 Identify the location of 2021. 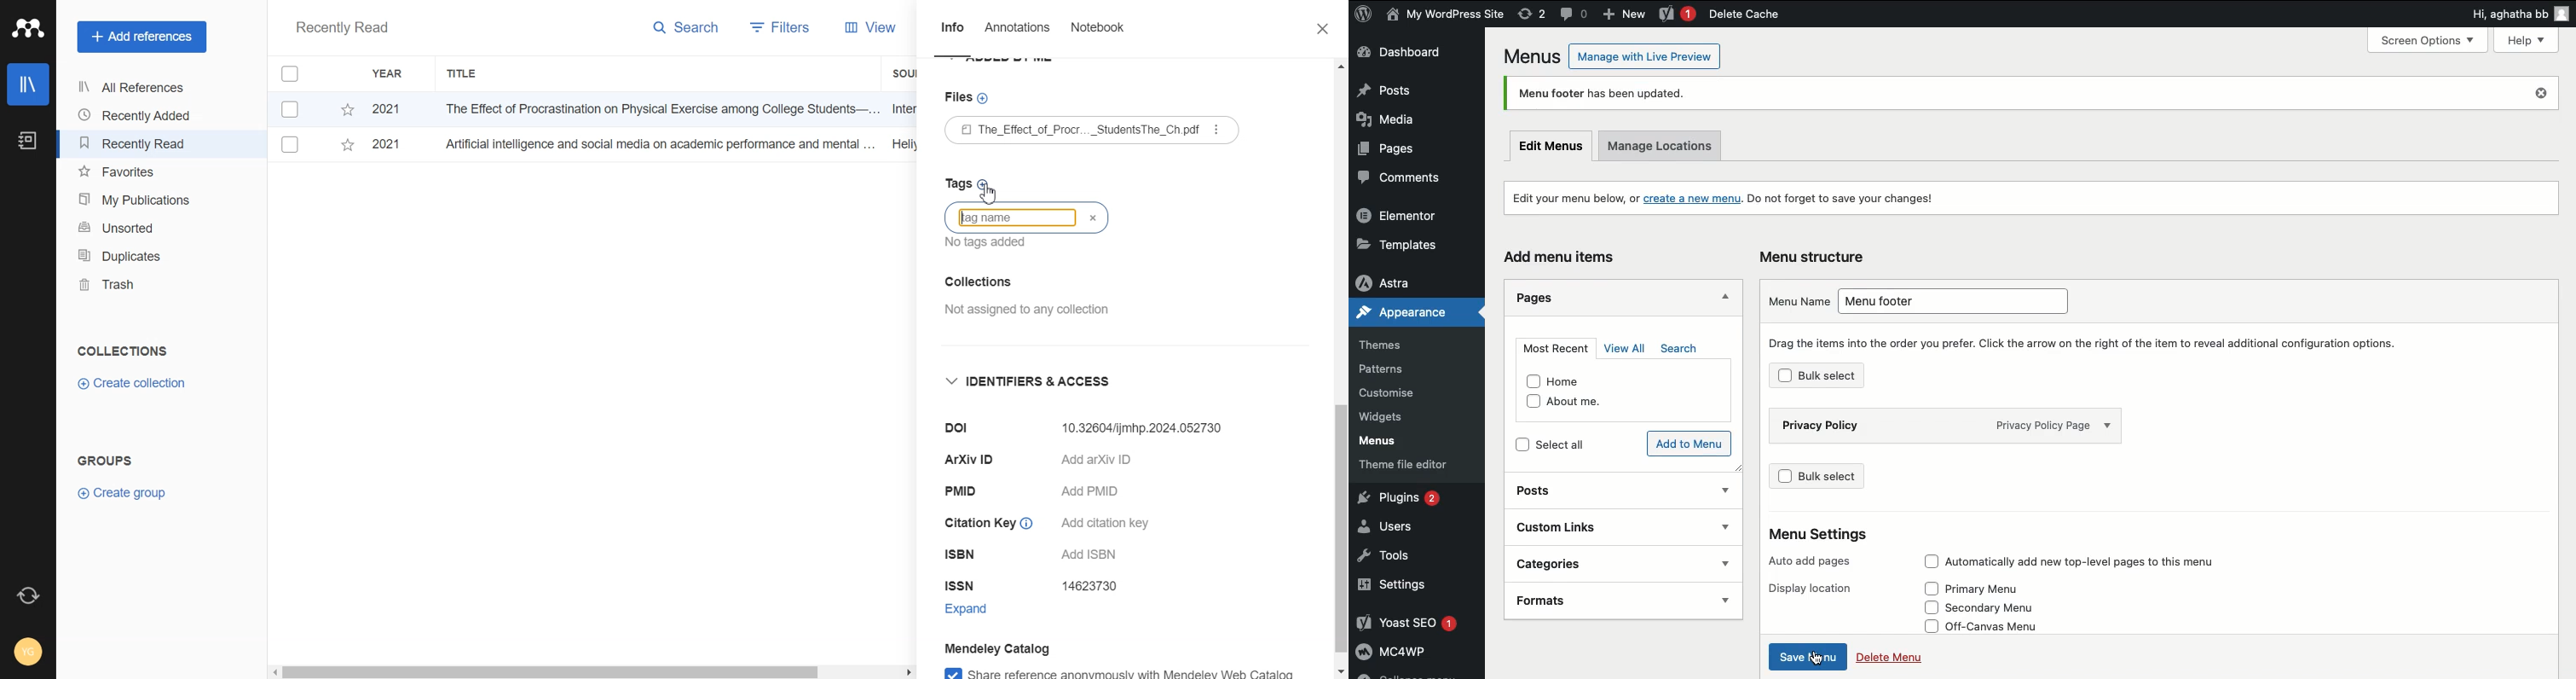
(386, 110).